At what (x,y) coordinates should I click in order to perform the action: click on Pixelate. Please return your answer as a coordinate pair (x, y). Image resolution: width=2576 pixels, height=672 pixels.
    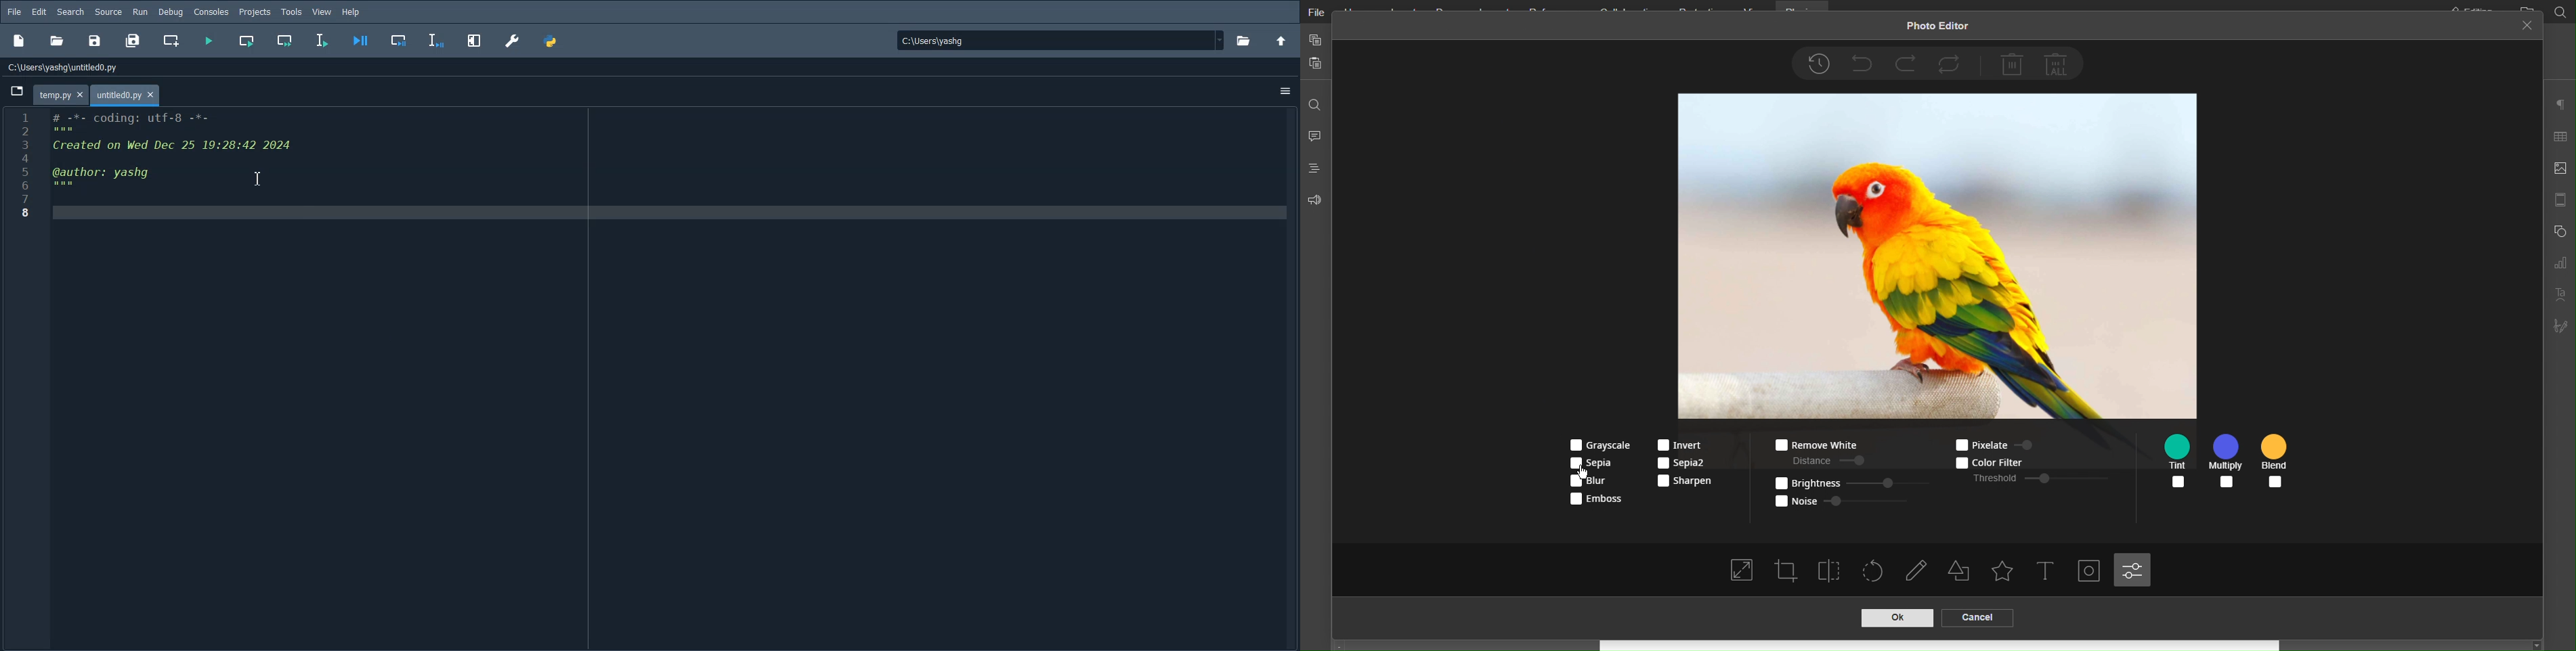
    Looking at the image, I should click on (2006, 443).